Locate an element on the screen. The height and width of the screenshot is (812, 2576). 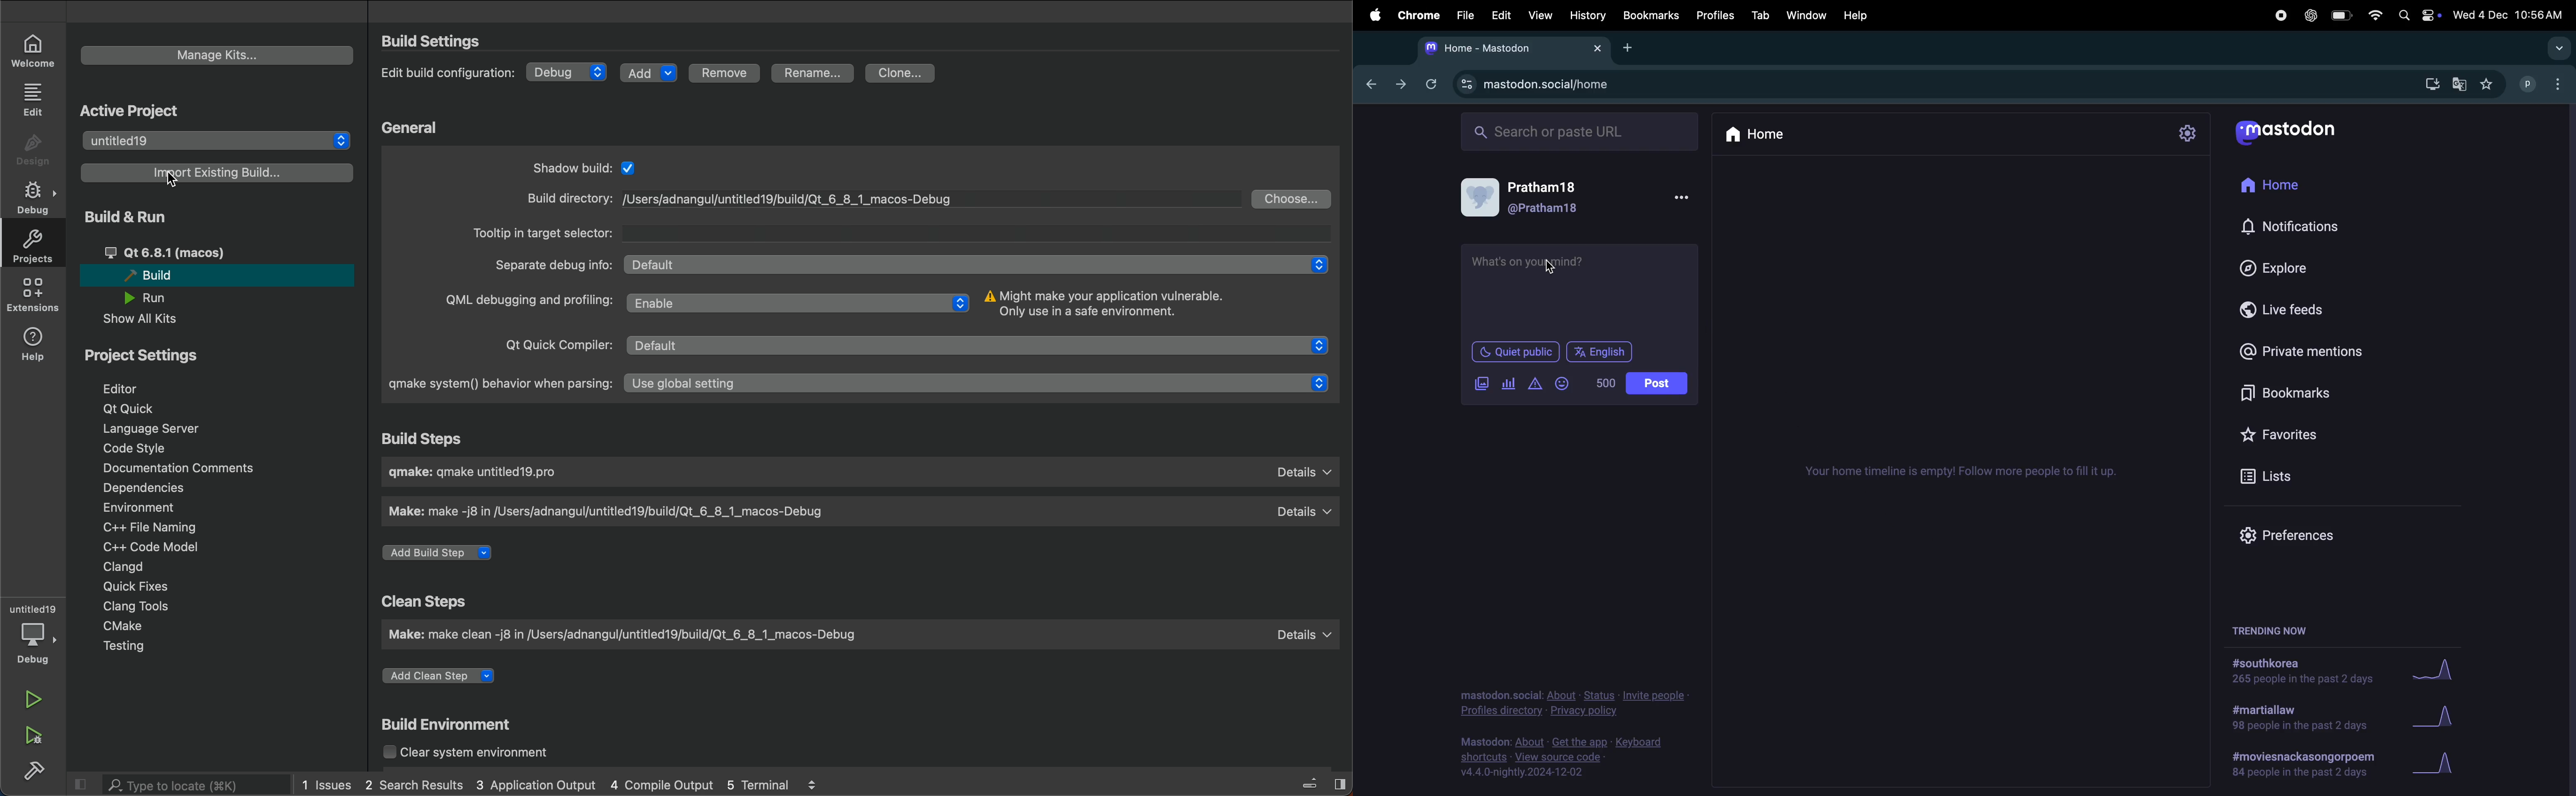
close side bar is located at coordinates (81, 782).